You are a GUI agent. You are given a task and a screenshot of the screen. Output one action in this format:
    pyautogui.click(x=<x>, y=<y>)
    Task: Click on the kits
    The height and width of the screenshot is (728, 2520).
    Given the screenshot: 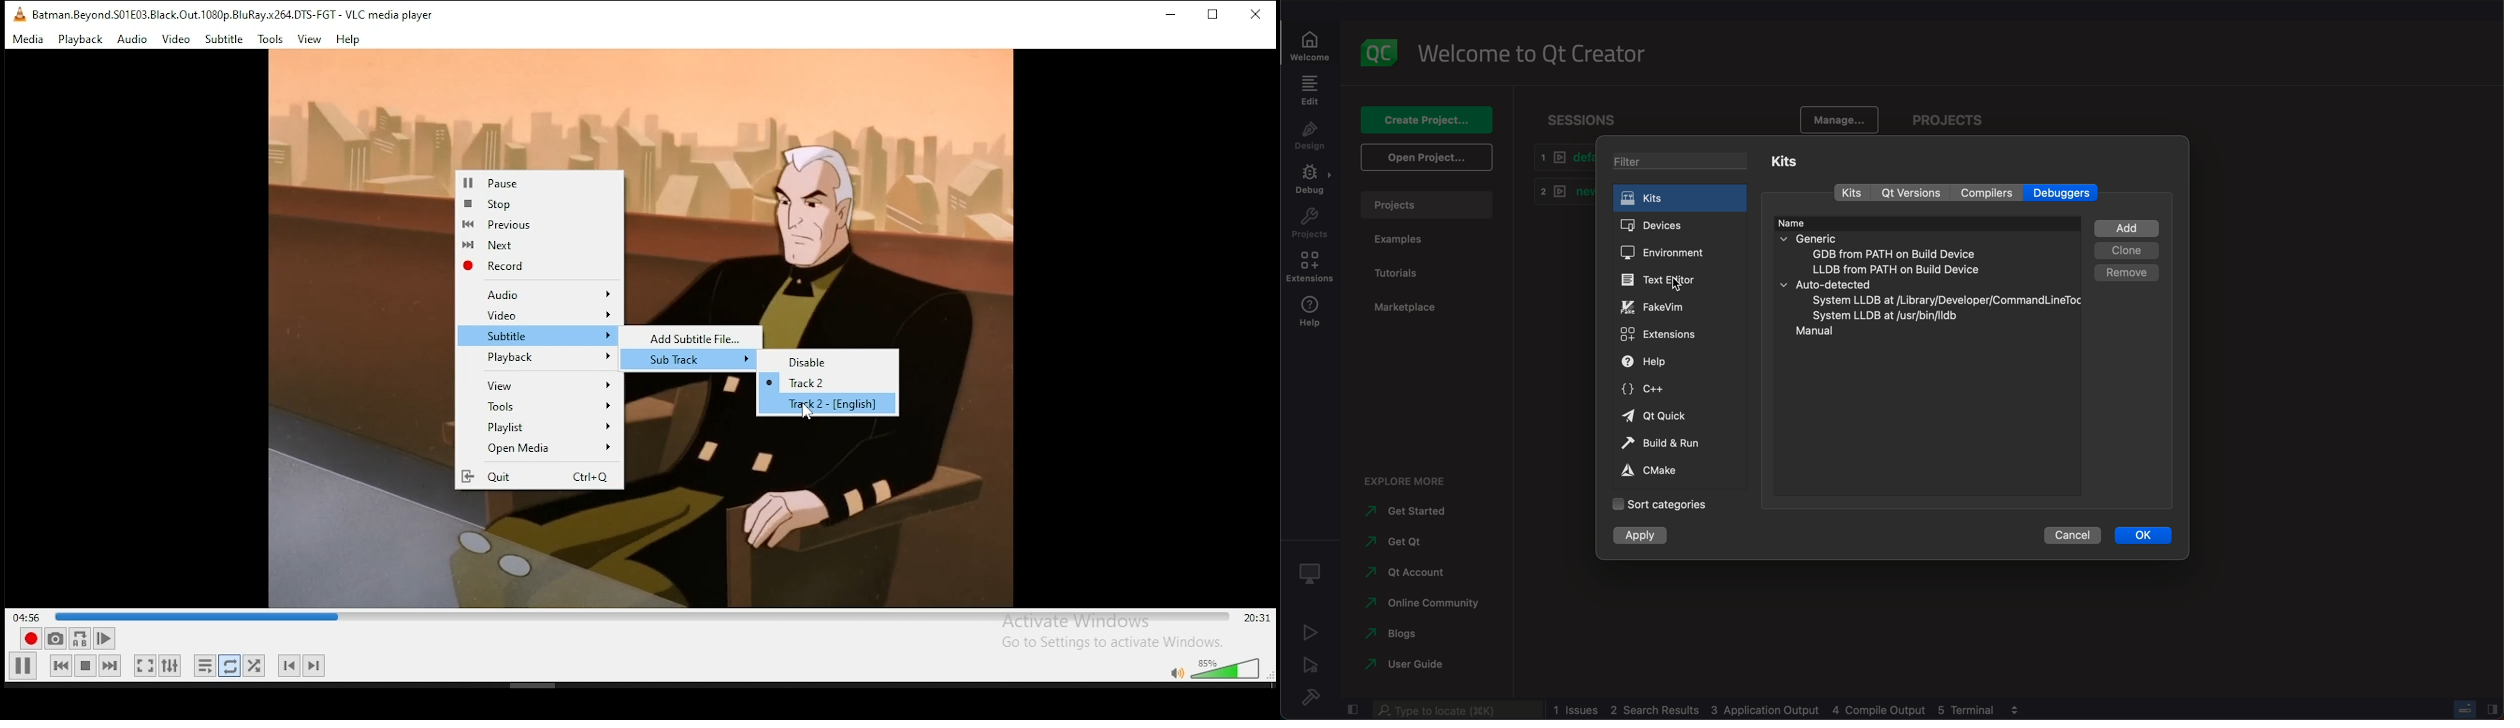 What is the action you would take?
    pyautogui.click(x=1681, y=199)
    